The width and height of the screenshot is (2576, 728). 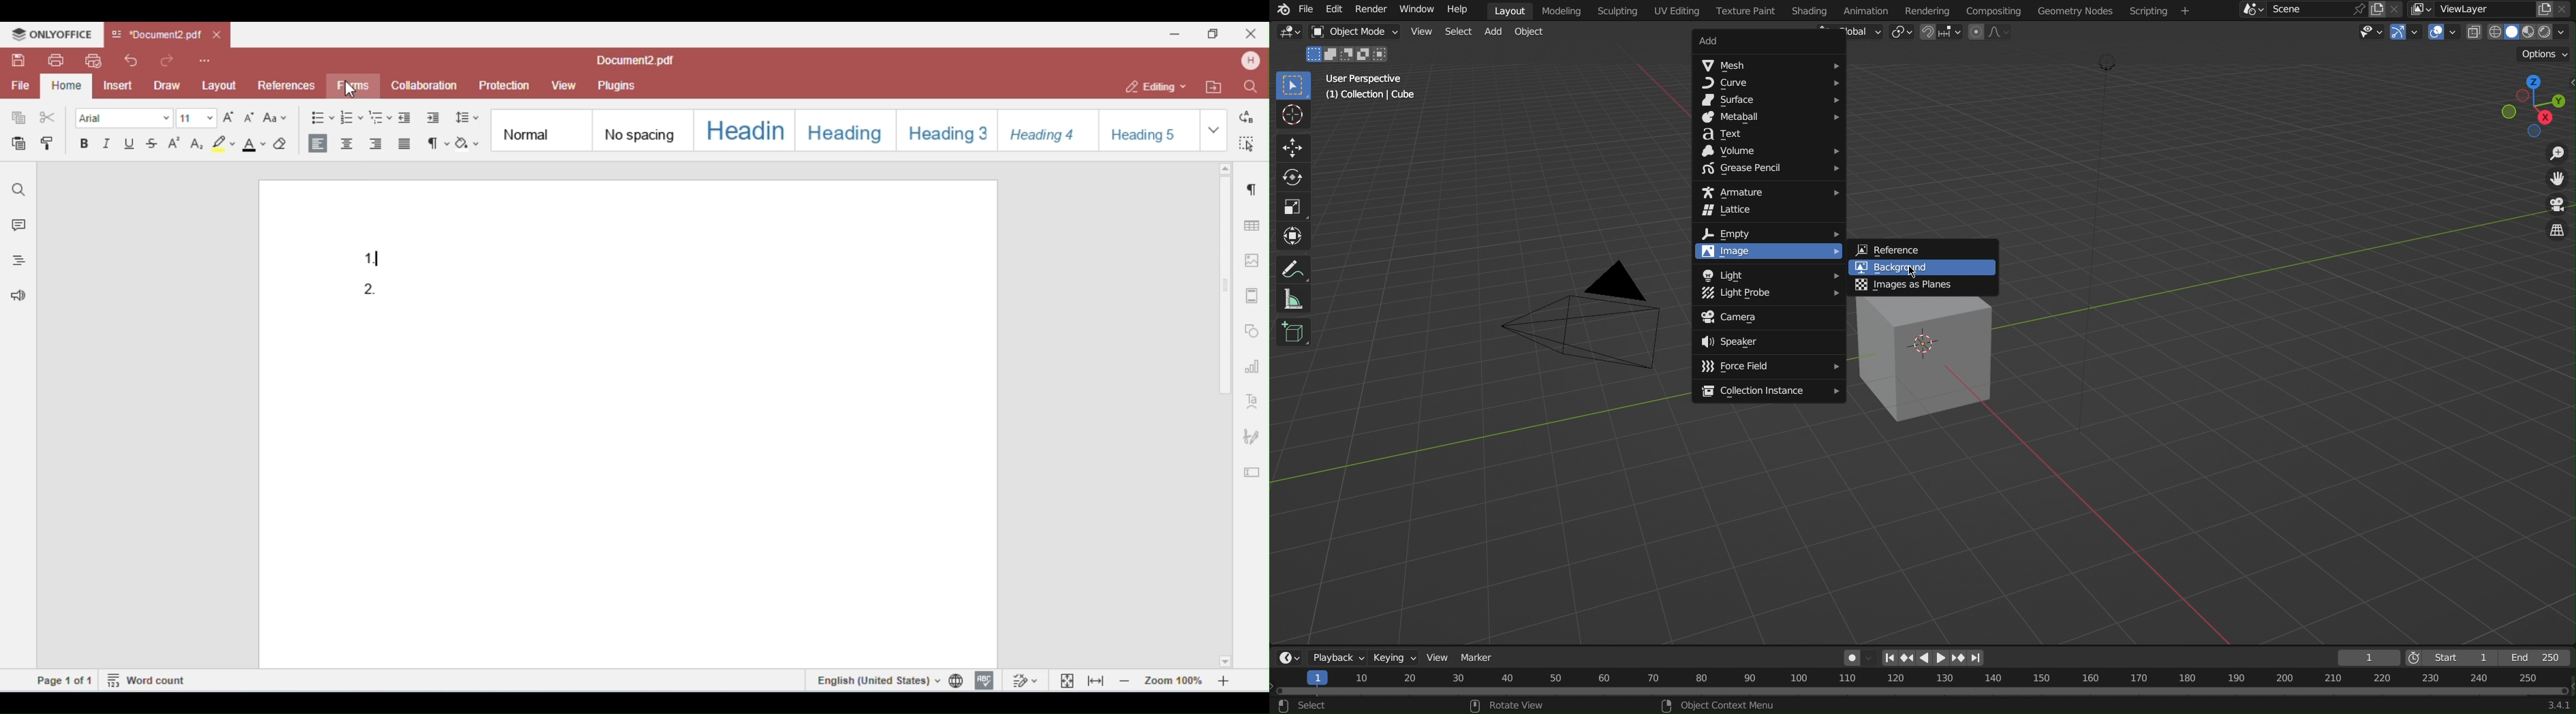 I want to click on Object Mode, so click(x=1355, y=33).